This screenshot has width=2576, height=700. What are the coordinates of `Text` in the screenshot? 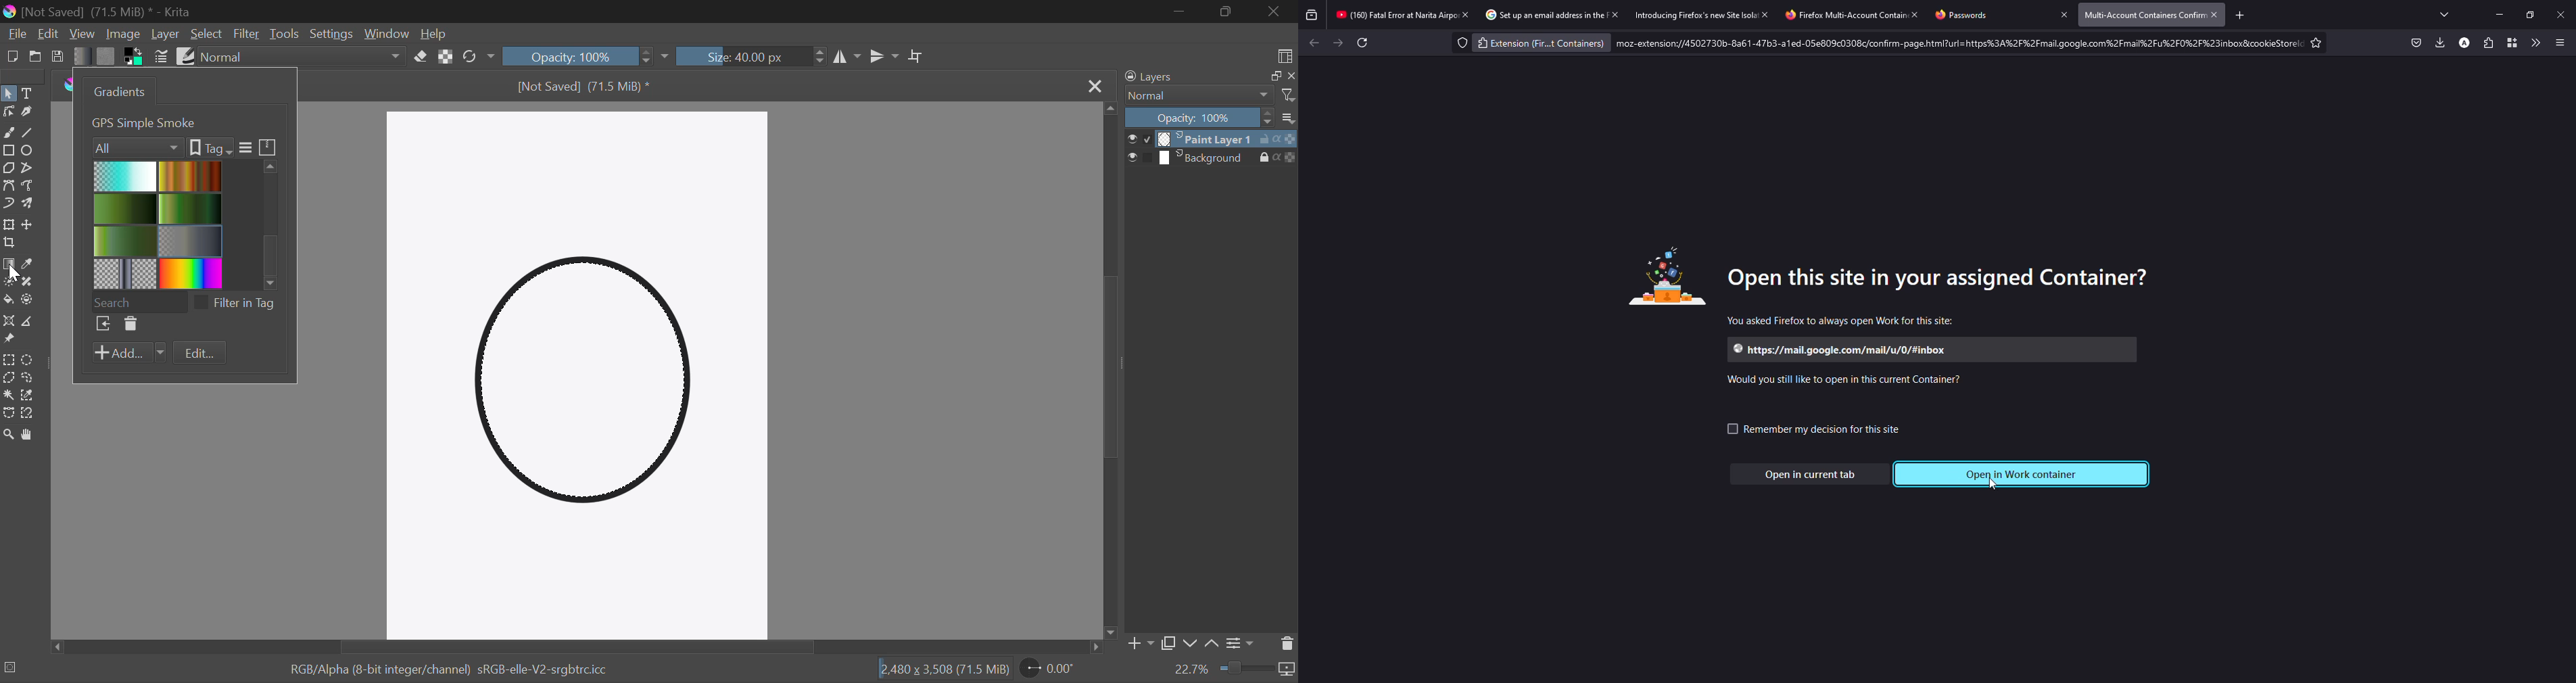 It's located at (30, 94).